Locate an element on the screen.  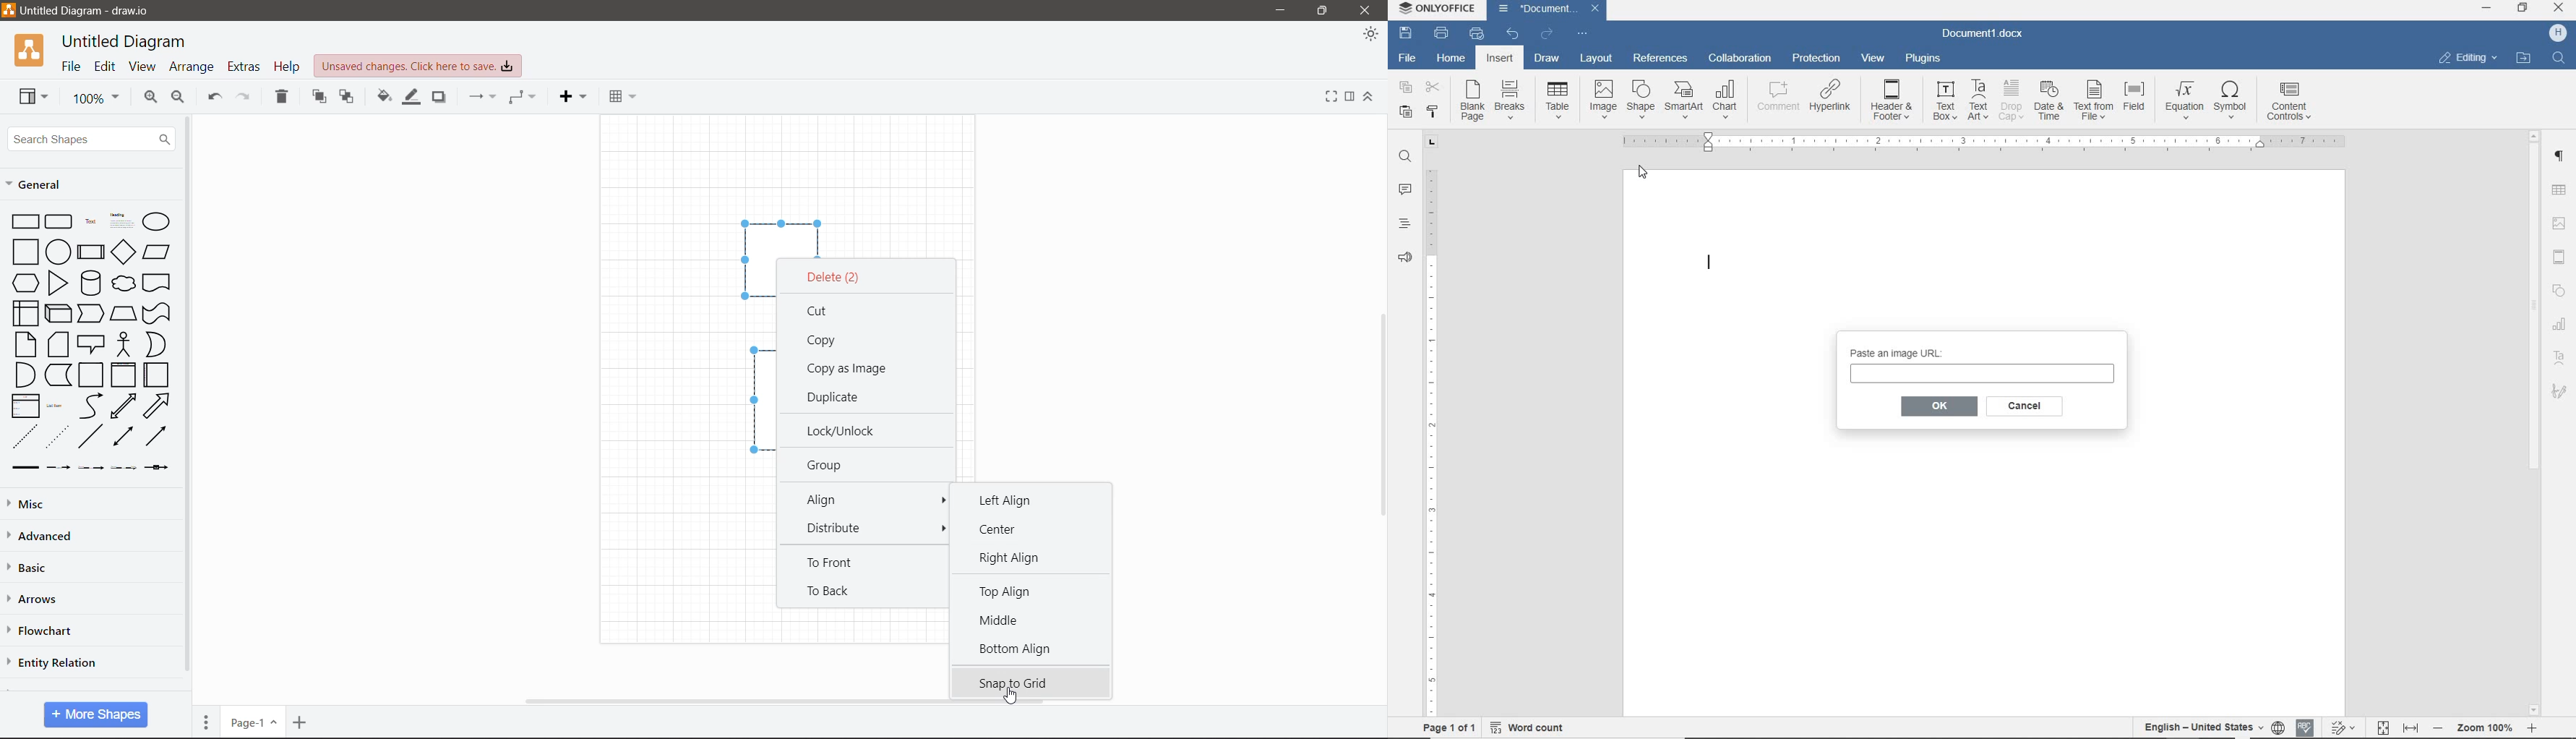
View is located at coordinates (33, 96).